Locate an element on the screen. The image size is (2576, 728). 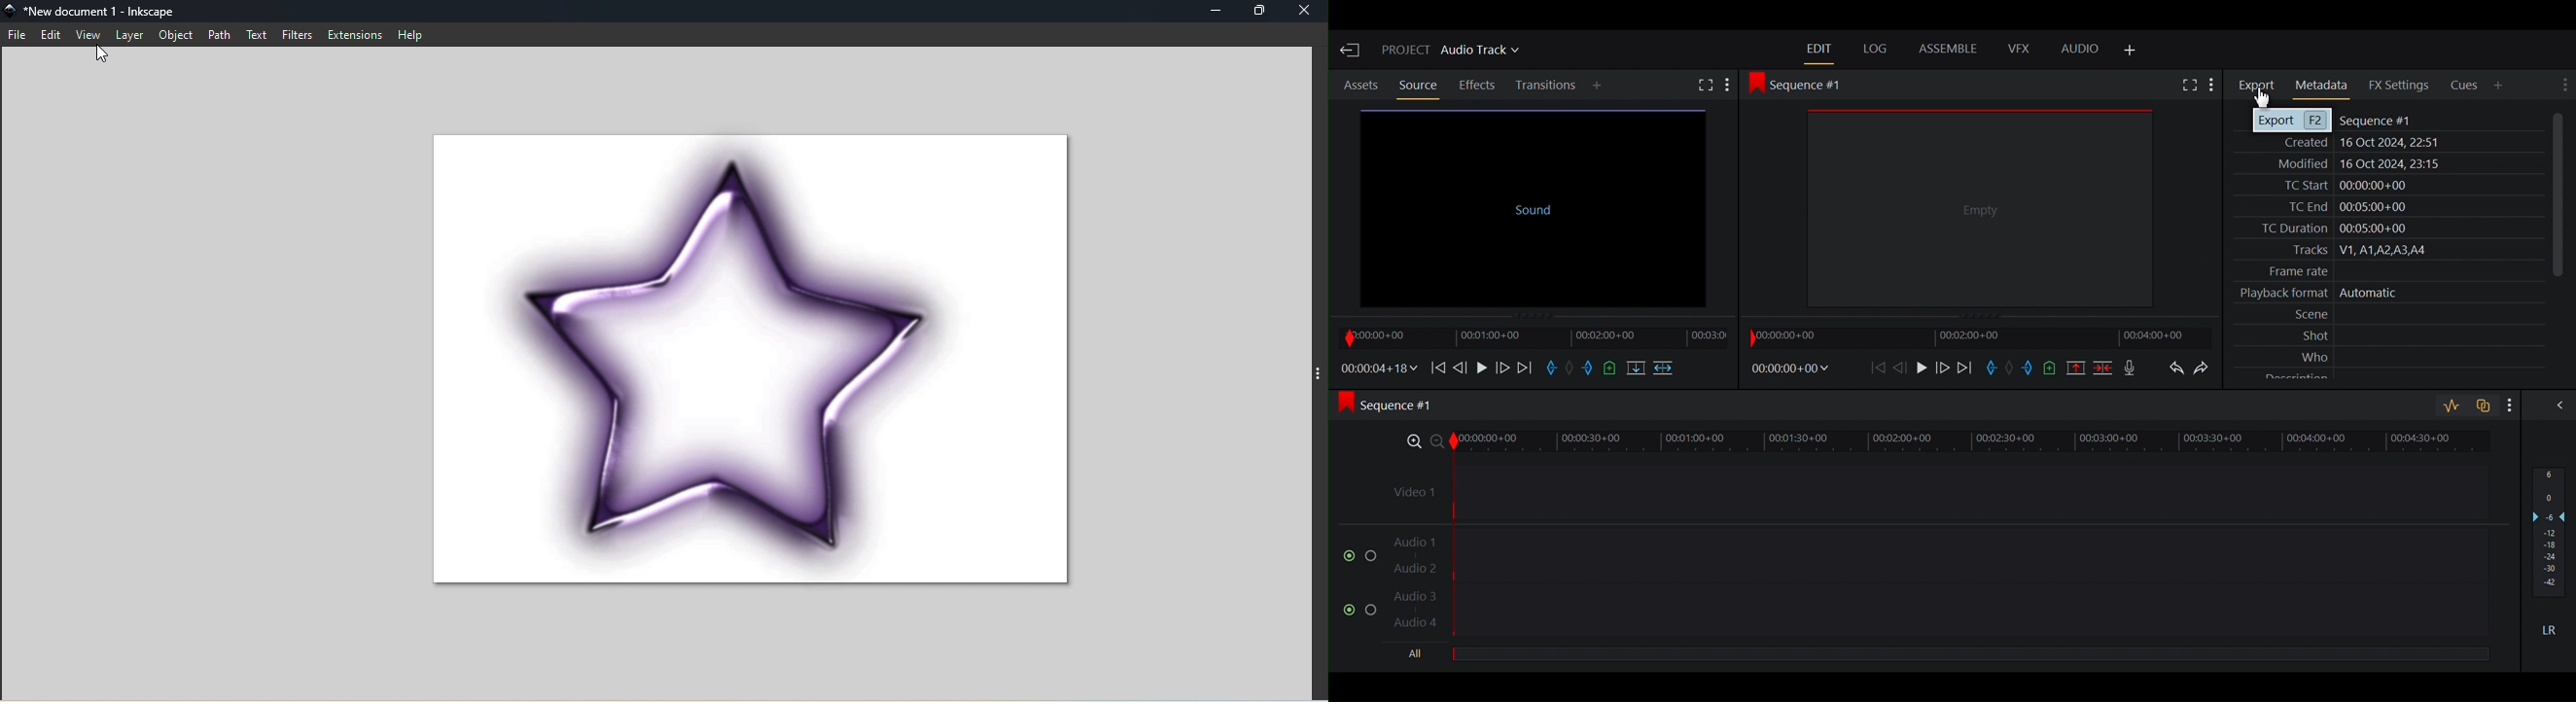
Close is located at coordinates (1308, 10).